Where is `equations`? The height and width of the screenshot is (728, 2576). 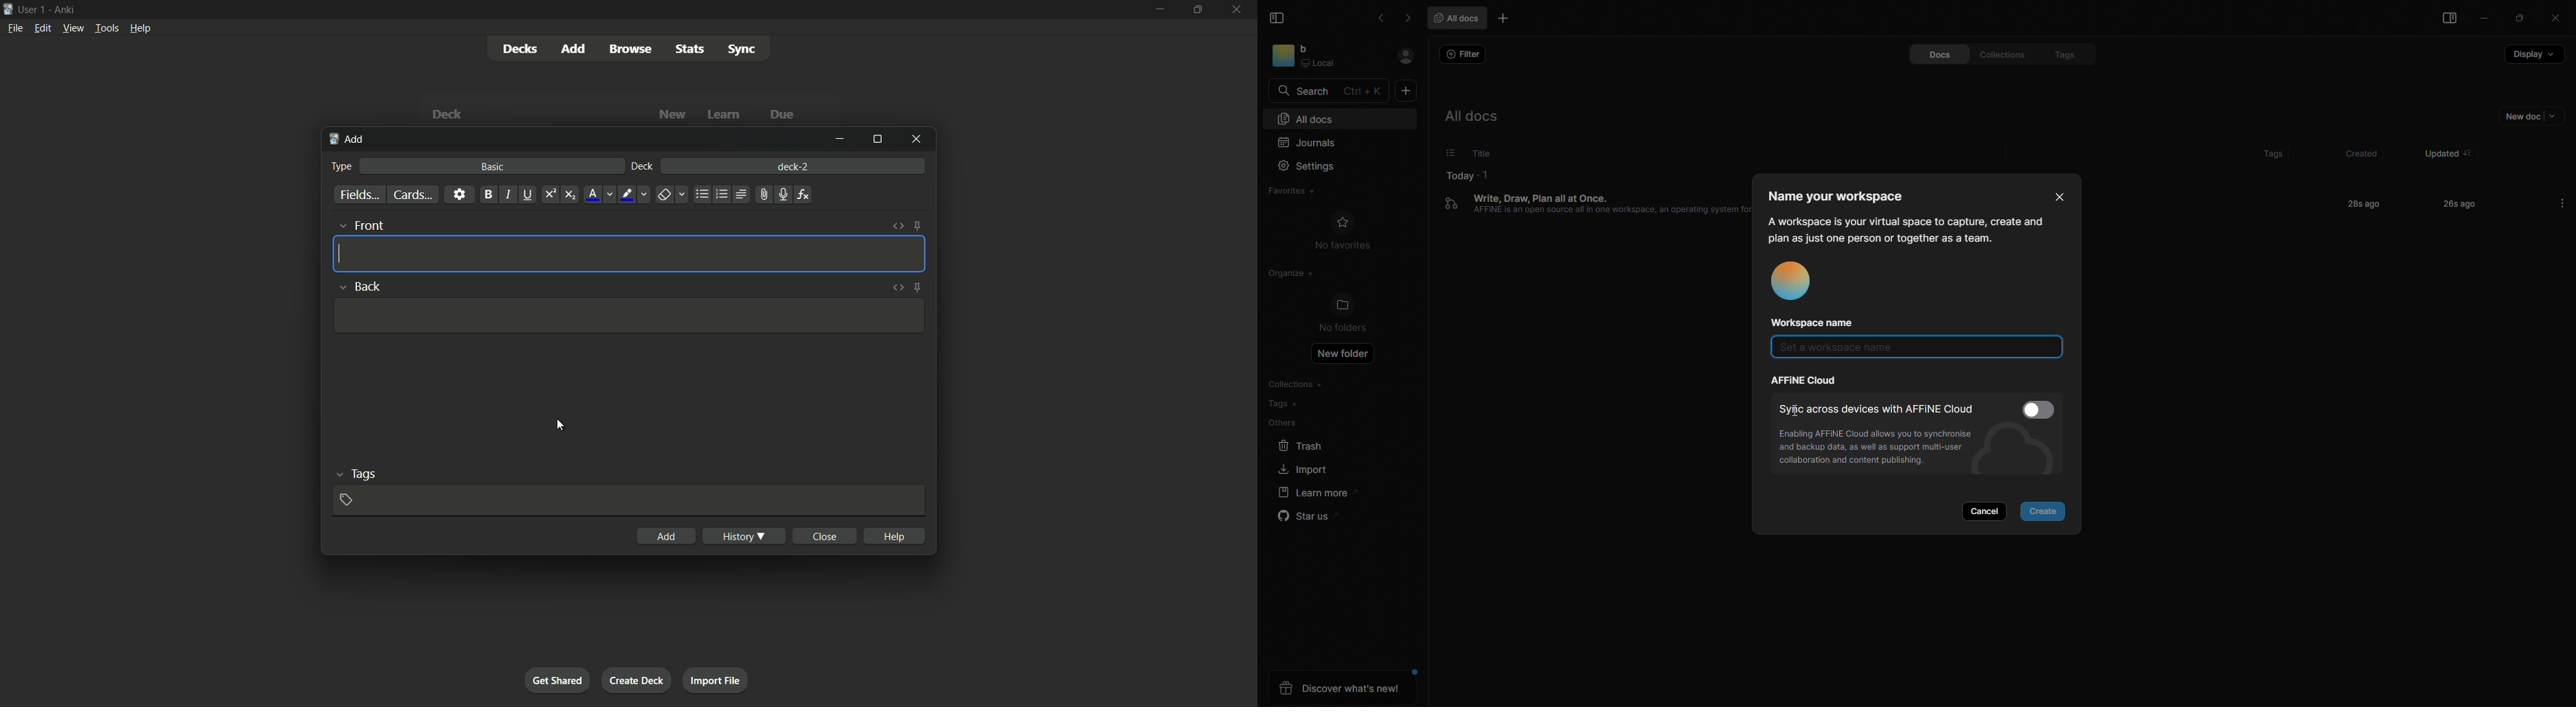 equations is located at coordinates (805, 195).